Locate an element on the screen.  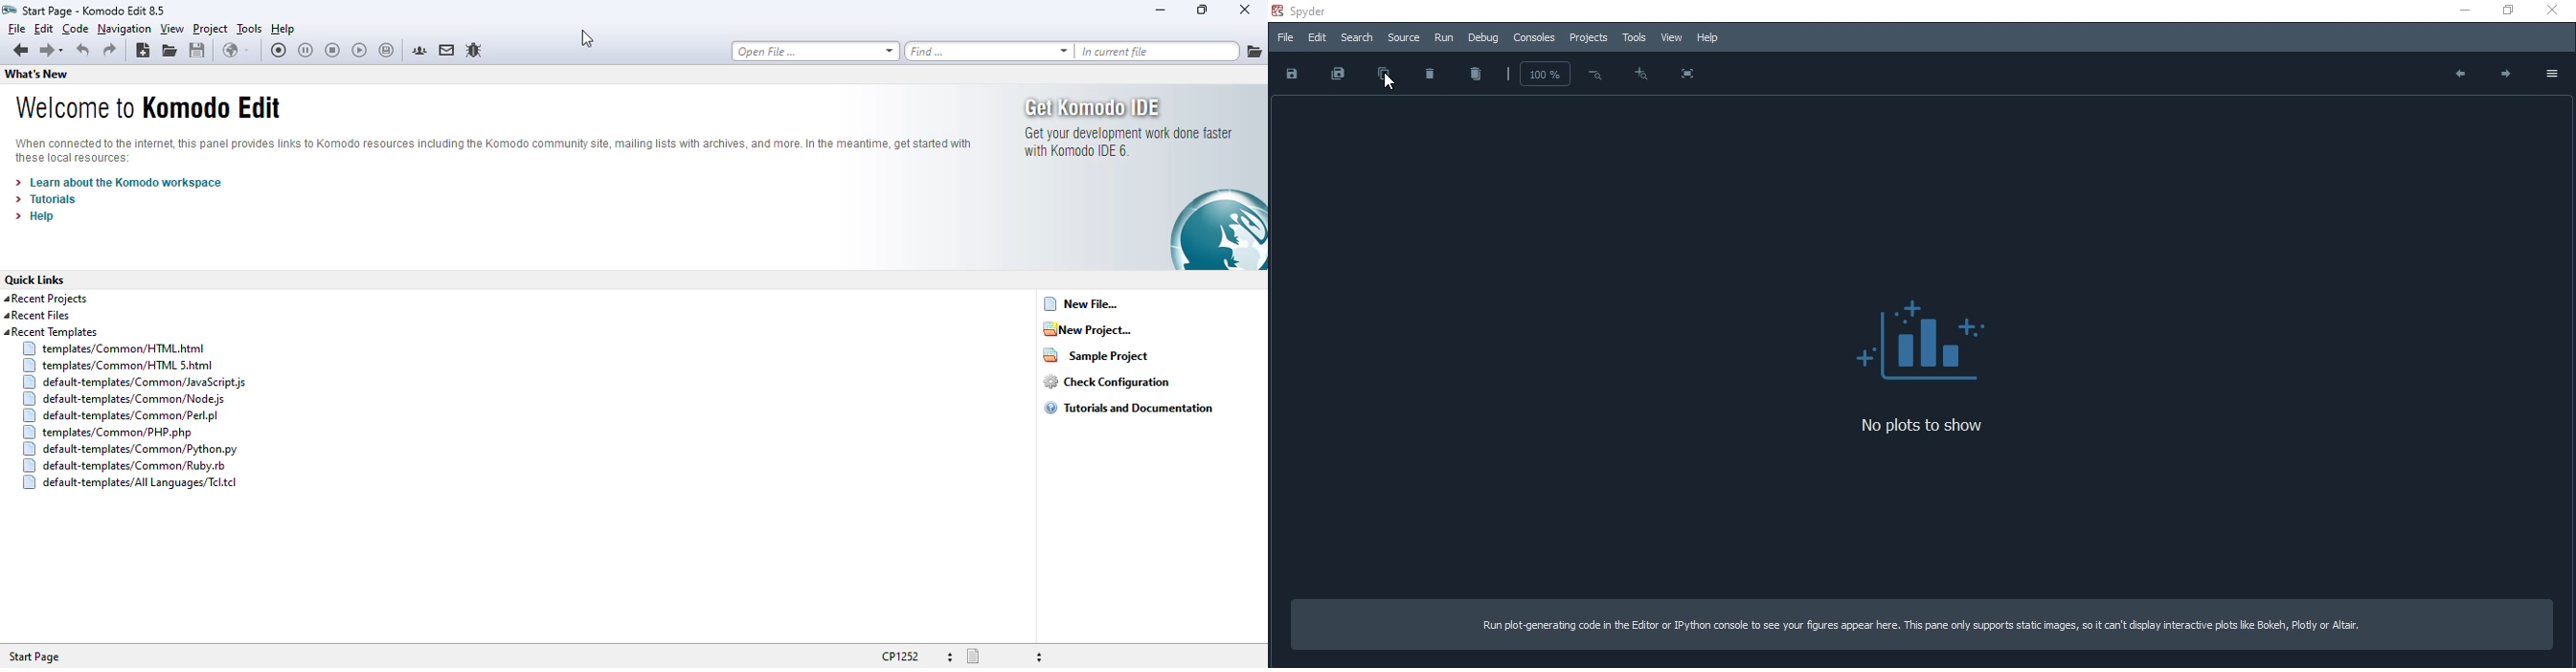
View is located at coordinates (1671, 38).